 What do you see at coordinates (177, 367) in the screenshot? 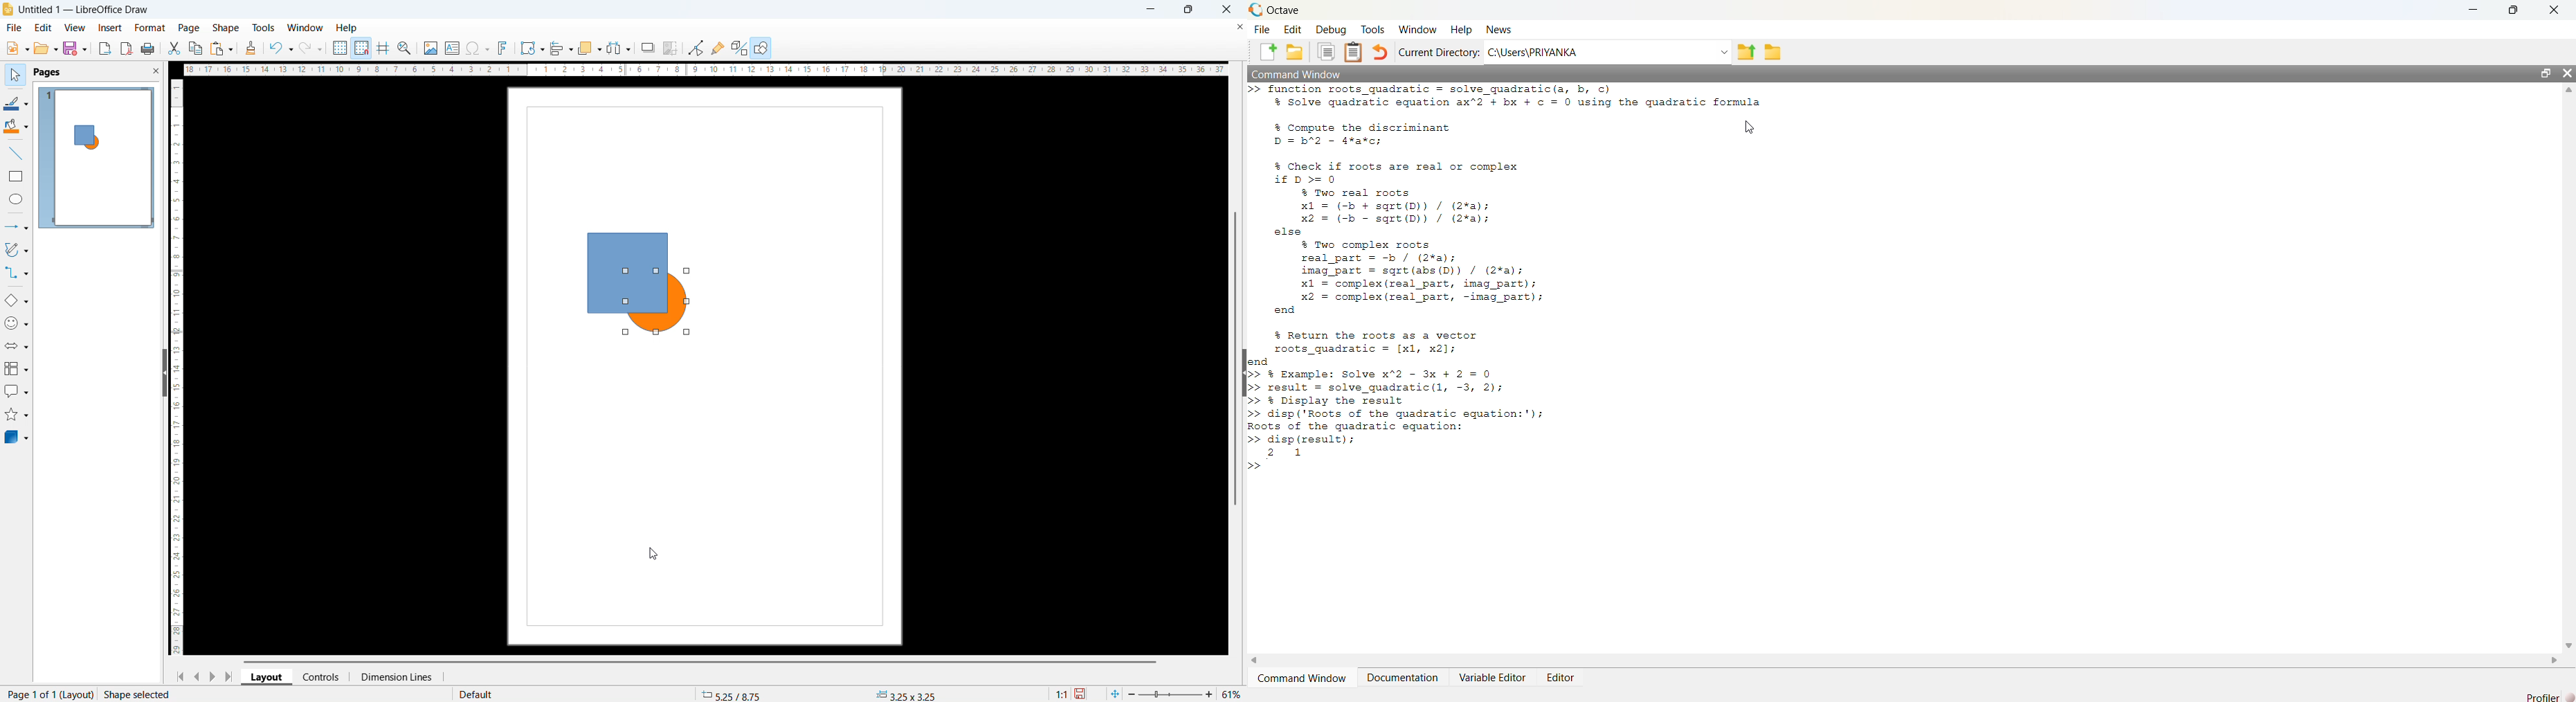
I see `vertical scrollbar` at bounding box center [177, 367].